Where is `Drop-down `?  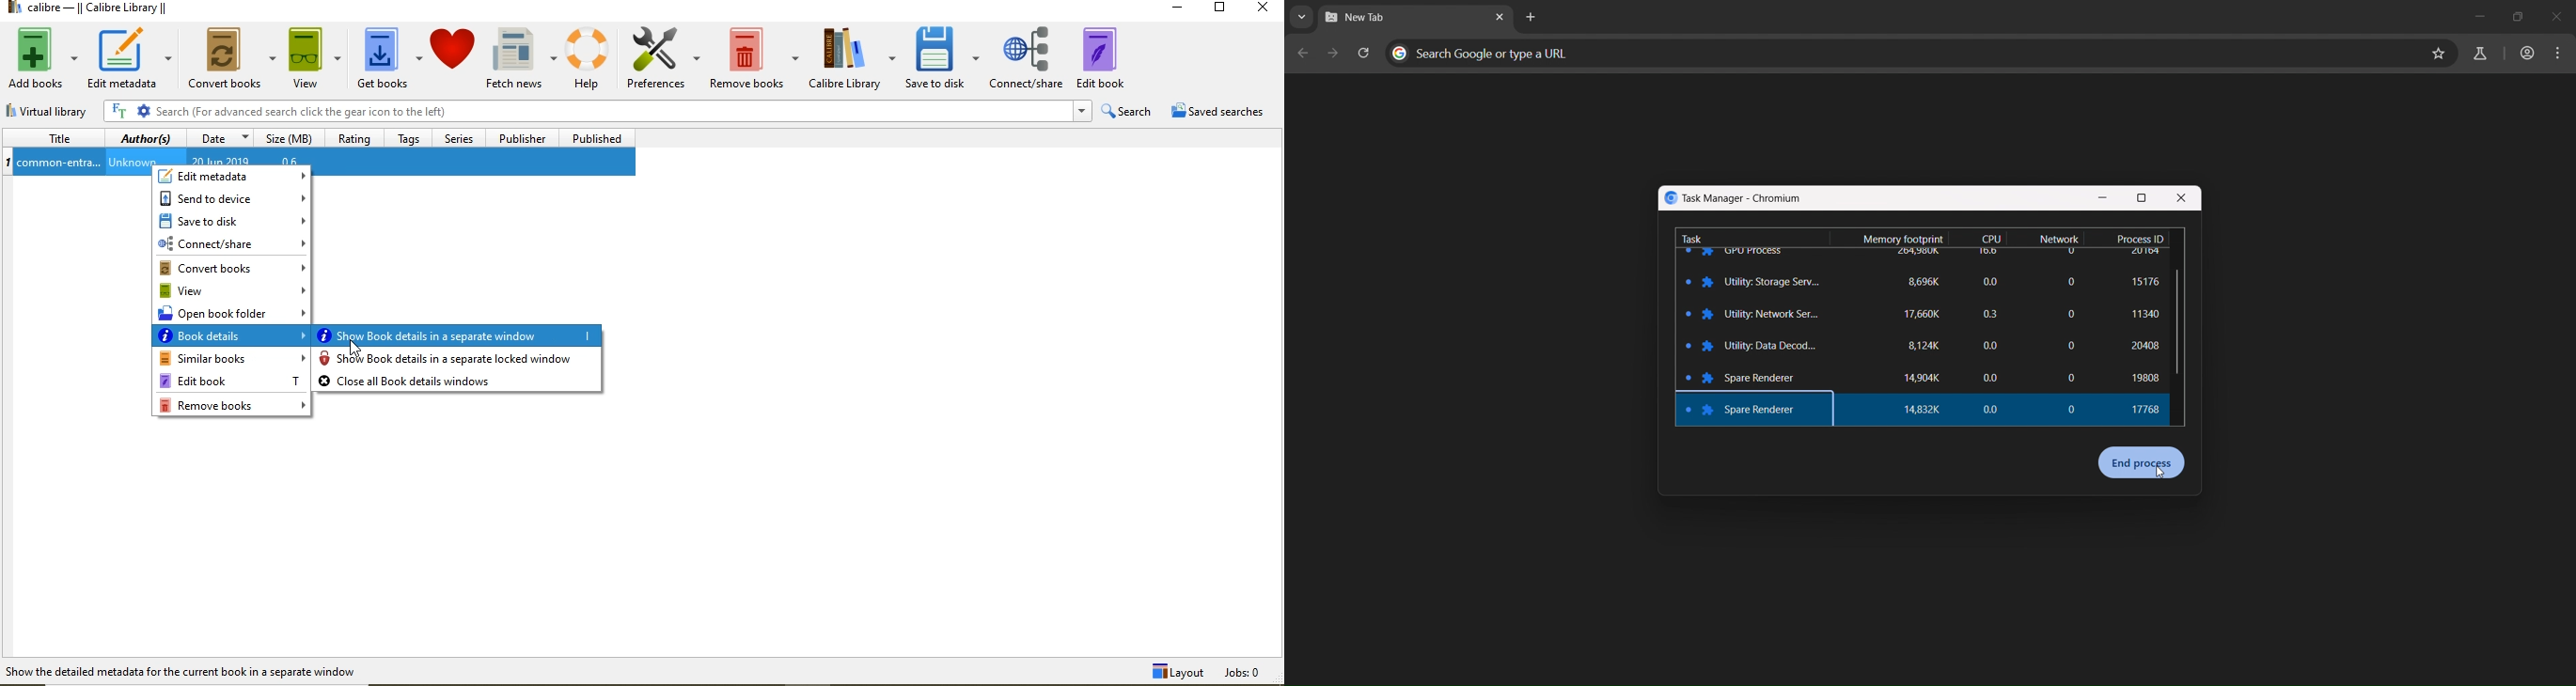 Drop-down  is located at coordinates (1081, 111).